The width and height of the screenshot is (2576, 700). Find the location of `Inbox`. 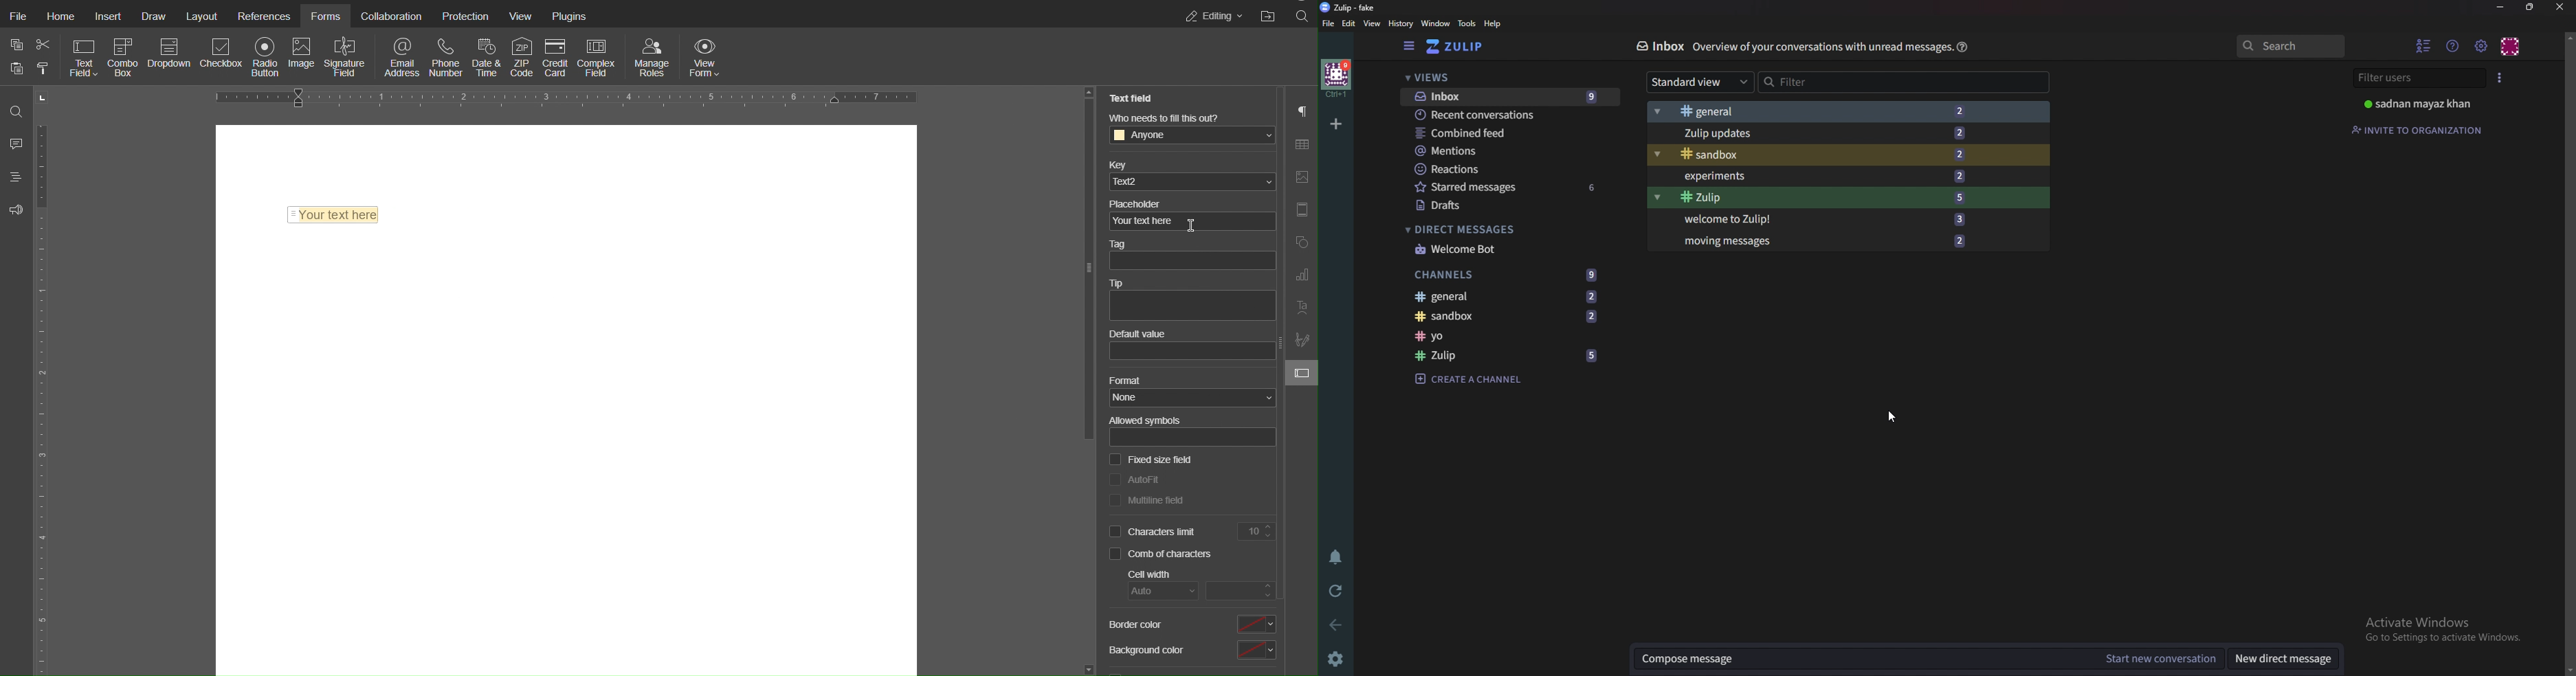

Inbox is located at coordinates (1504, 96).